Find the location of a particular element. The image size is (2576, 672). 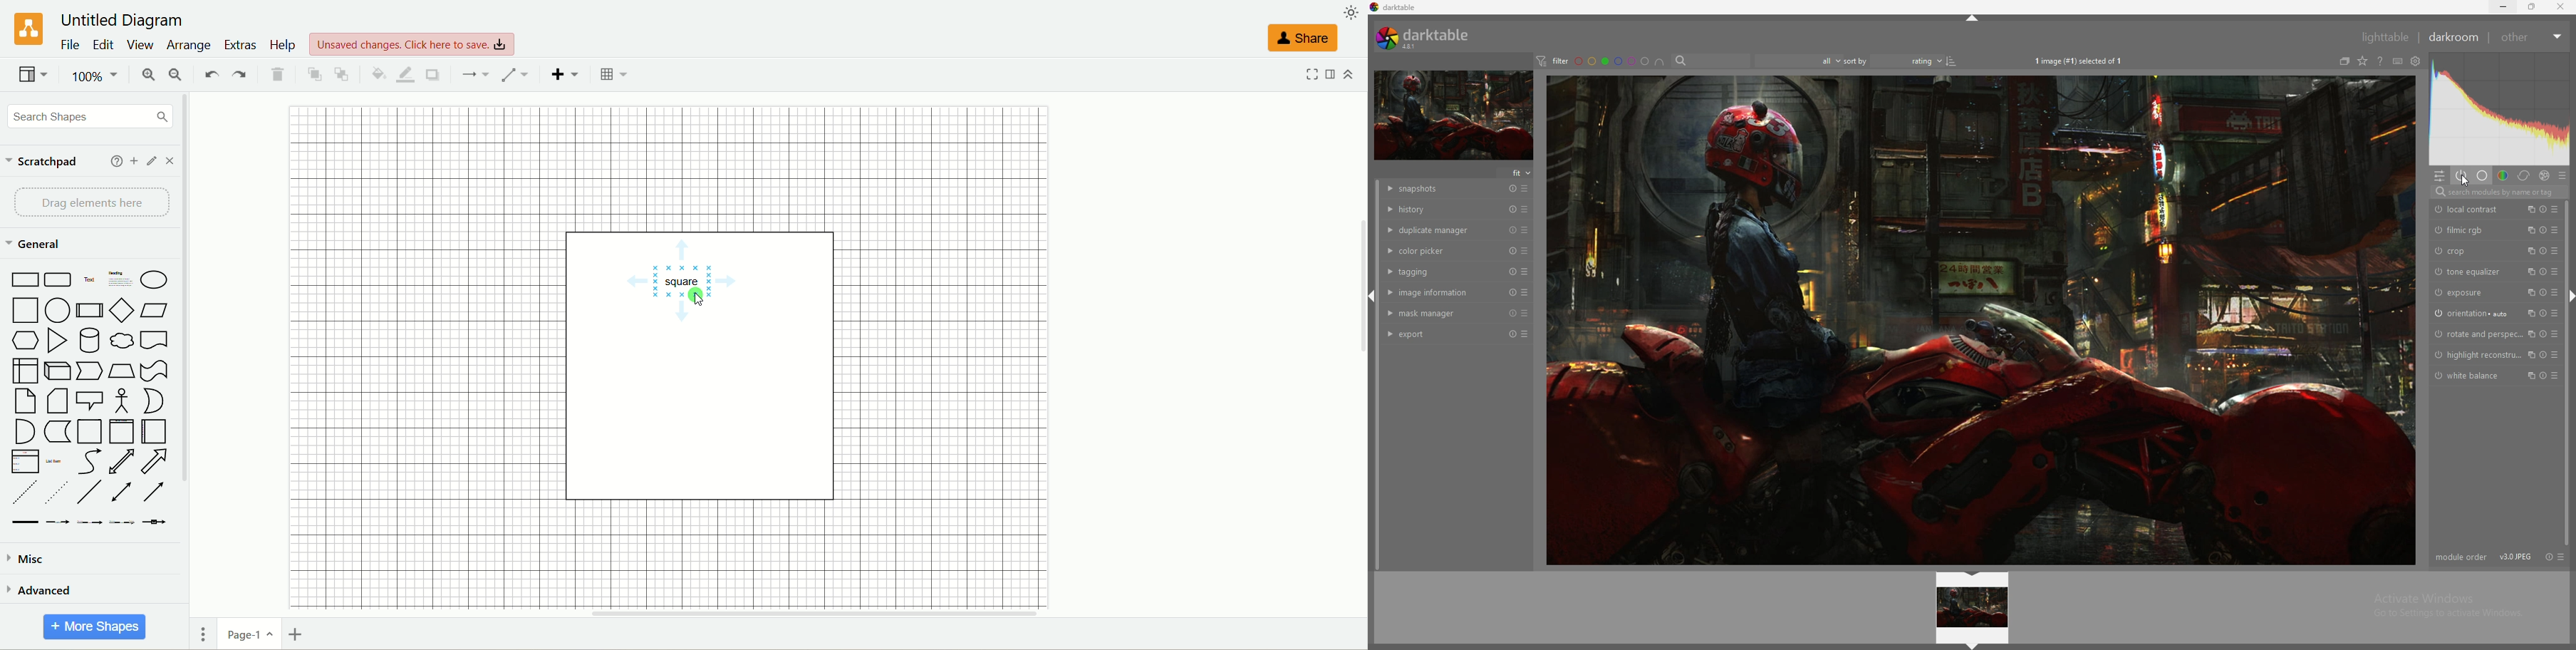

reset is located at coordinates (2542, 355).